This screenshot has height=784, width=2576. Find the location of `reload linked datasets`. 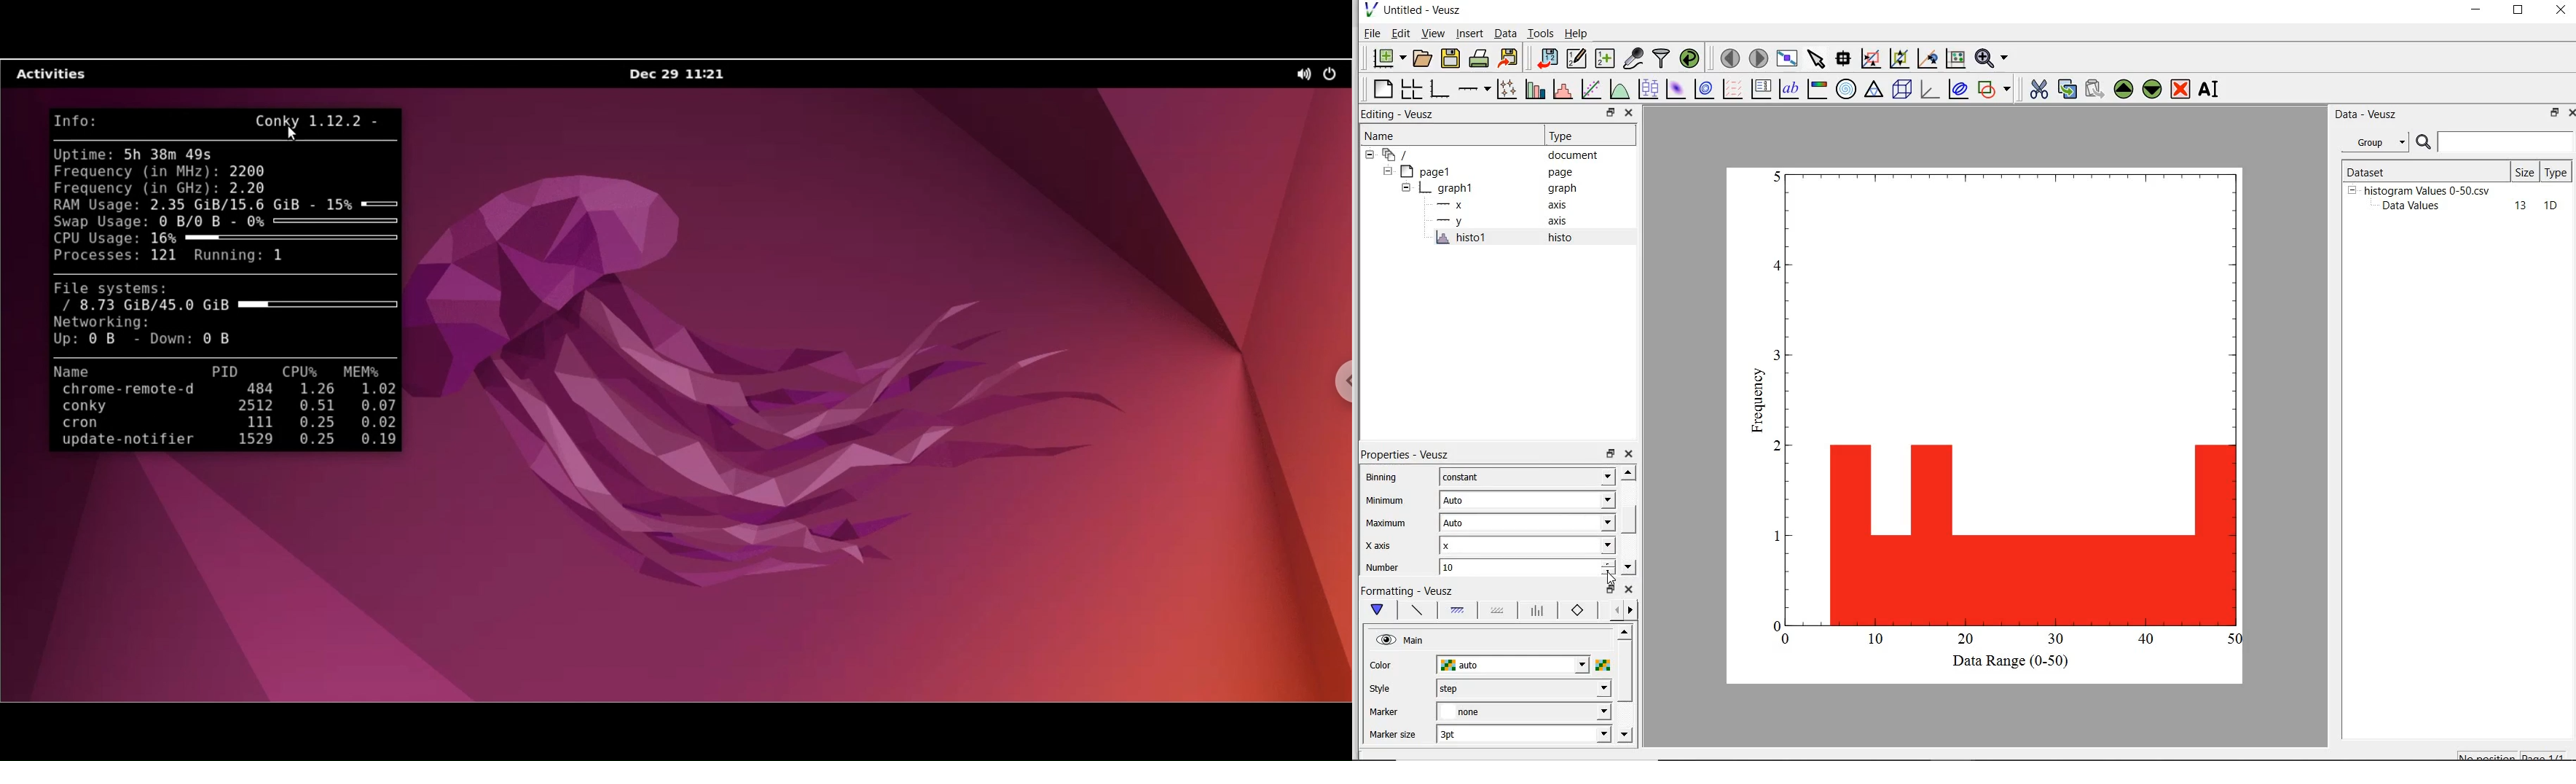

reload linked datasets is located at coordinates (1692, 58).